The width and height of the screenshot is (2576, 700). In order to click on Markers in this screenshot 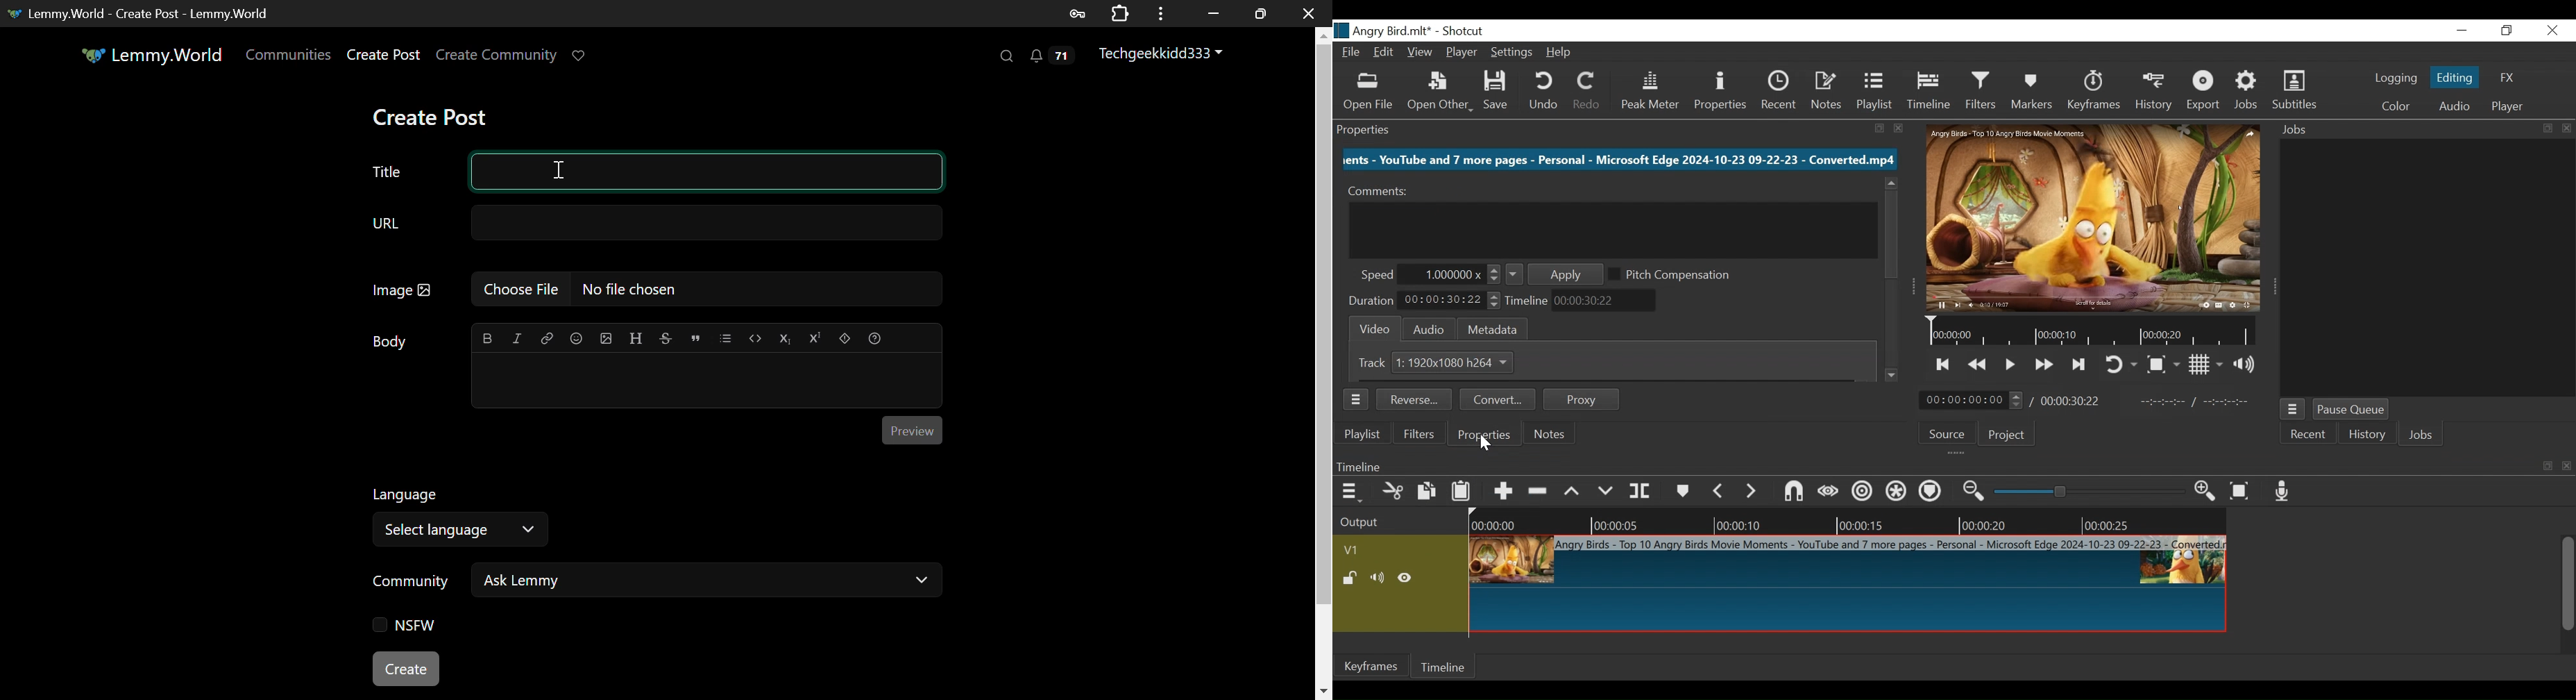, I will do `click(1683, 492)`.